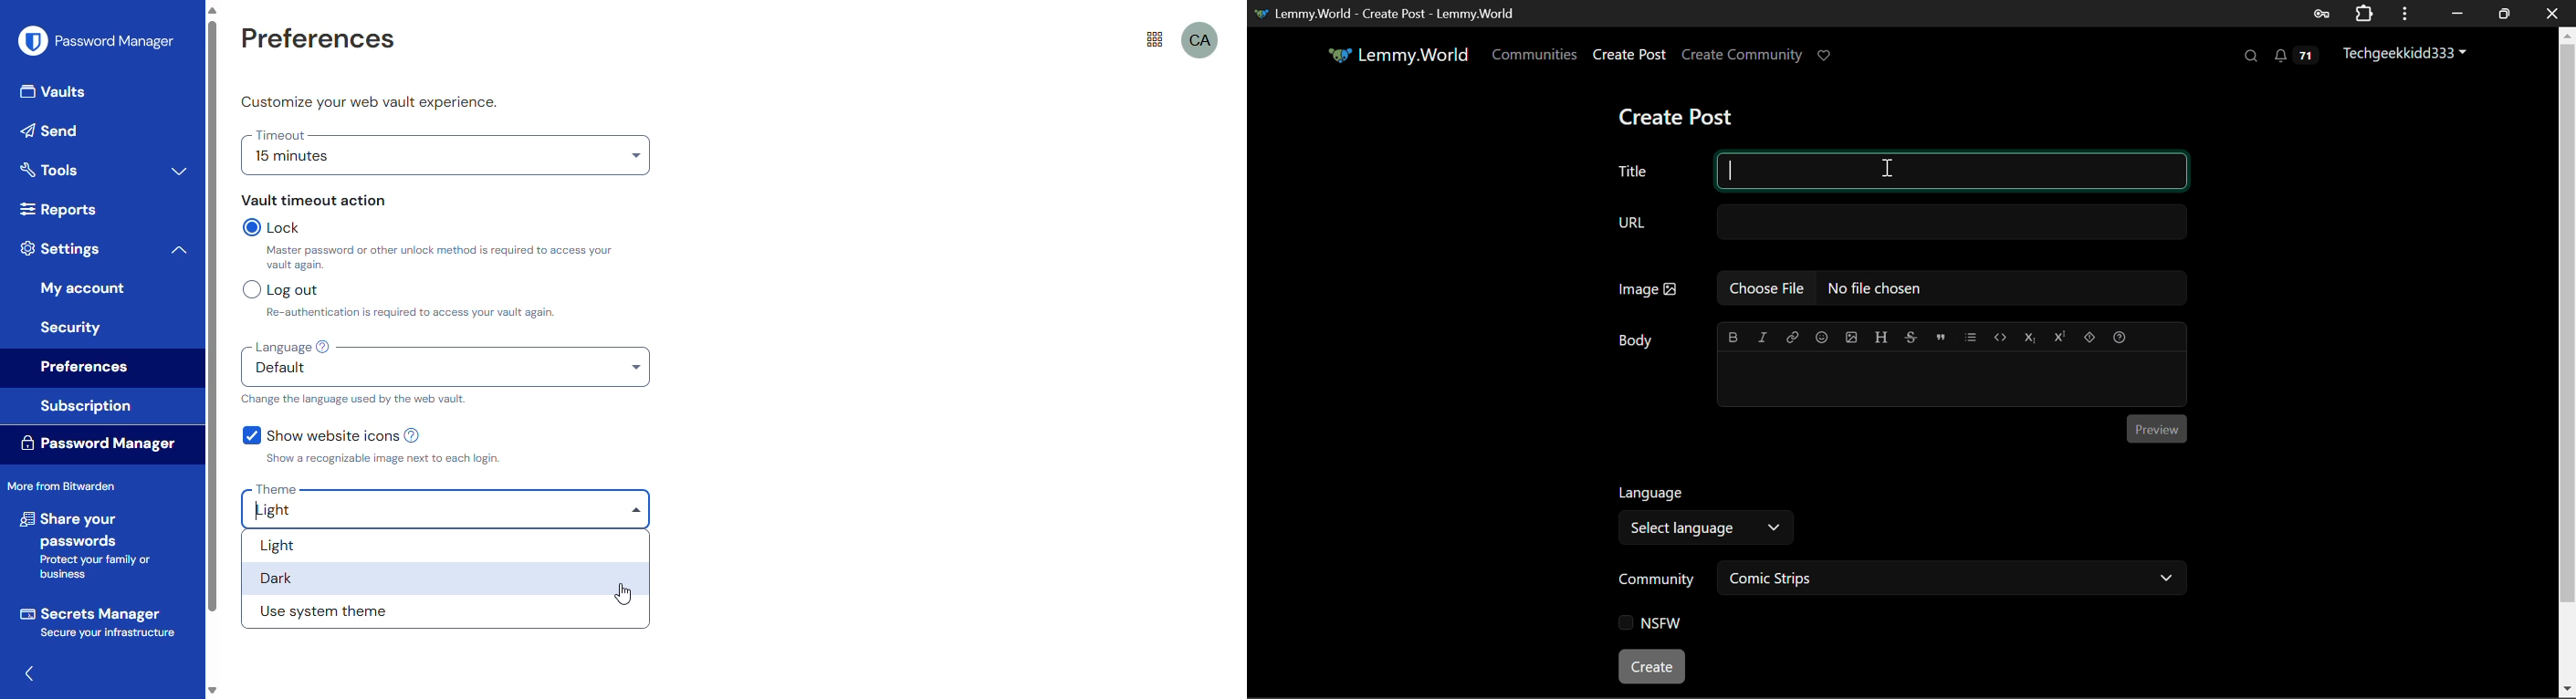 This screenshot has width=2576, height=700. What do you see at coordinates (445, 160) in the screenshot?
I see `15 minutes` at bounding box center [445, 160].